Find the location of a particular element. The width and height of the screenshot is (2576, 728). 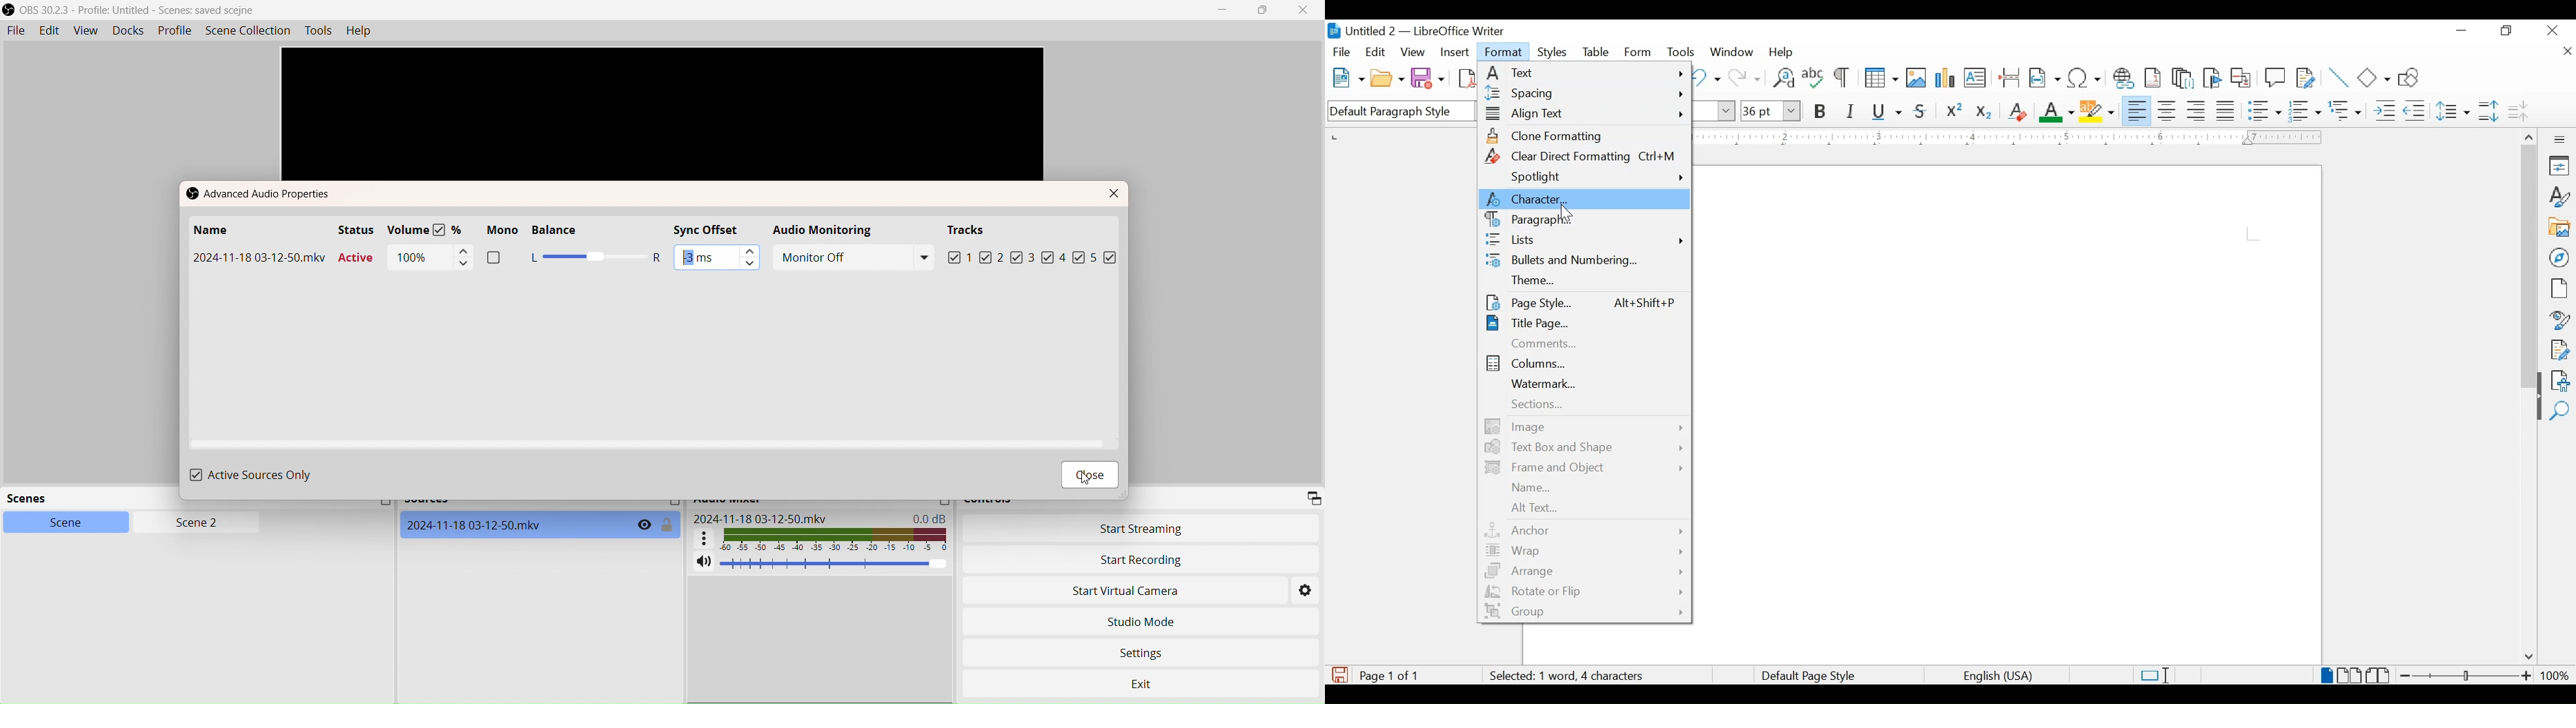

insert special characters is located at coordinates (2085, 77).